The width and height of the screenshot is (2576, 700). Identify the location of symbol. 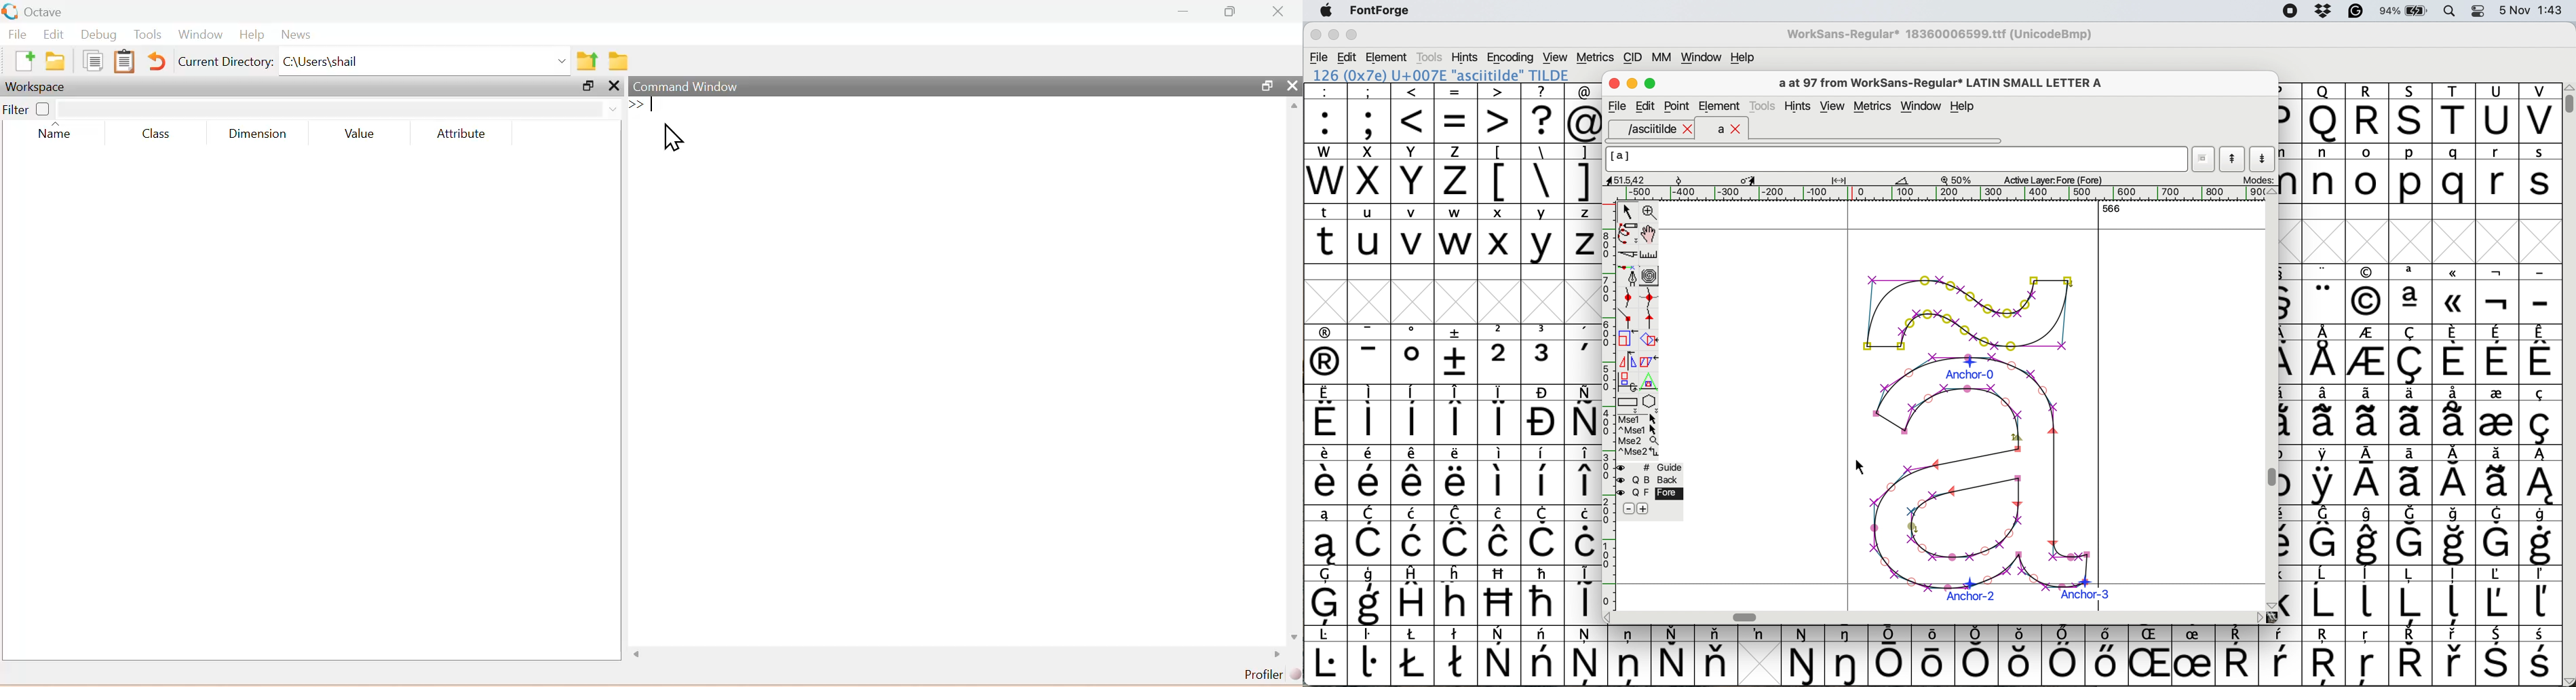
(2455, 476).